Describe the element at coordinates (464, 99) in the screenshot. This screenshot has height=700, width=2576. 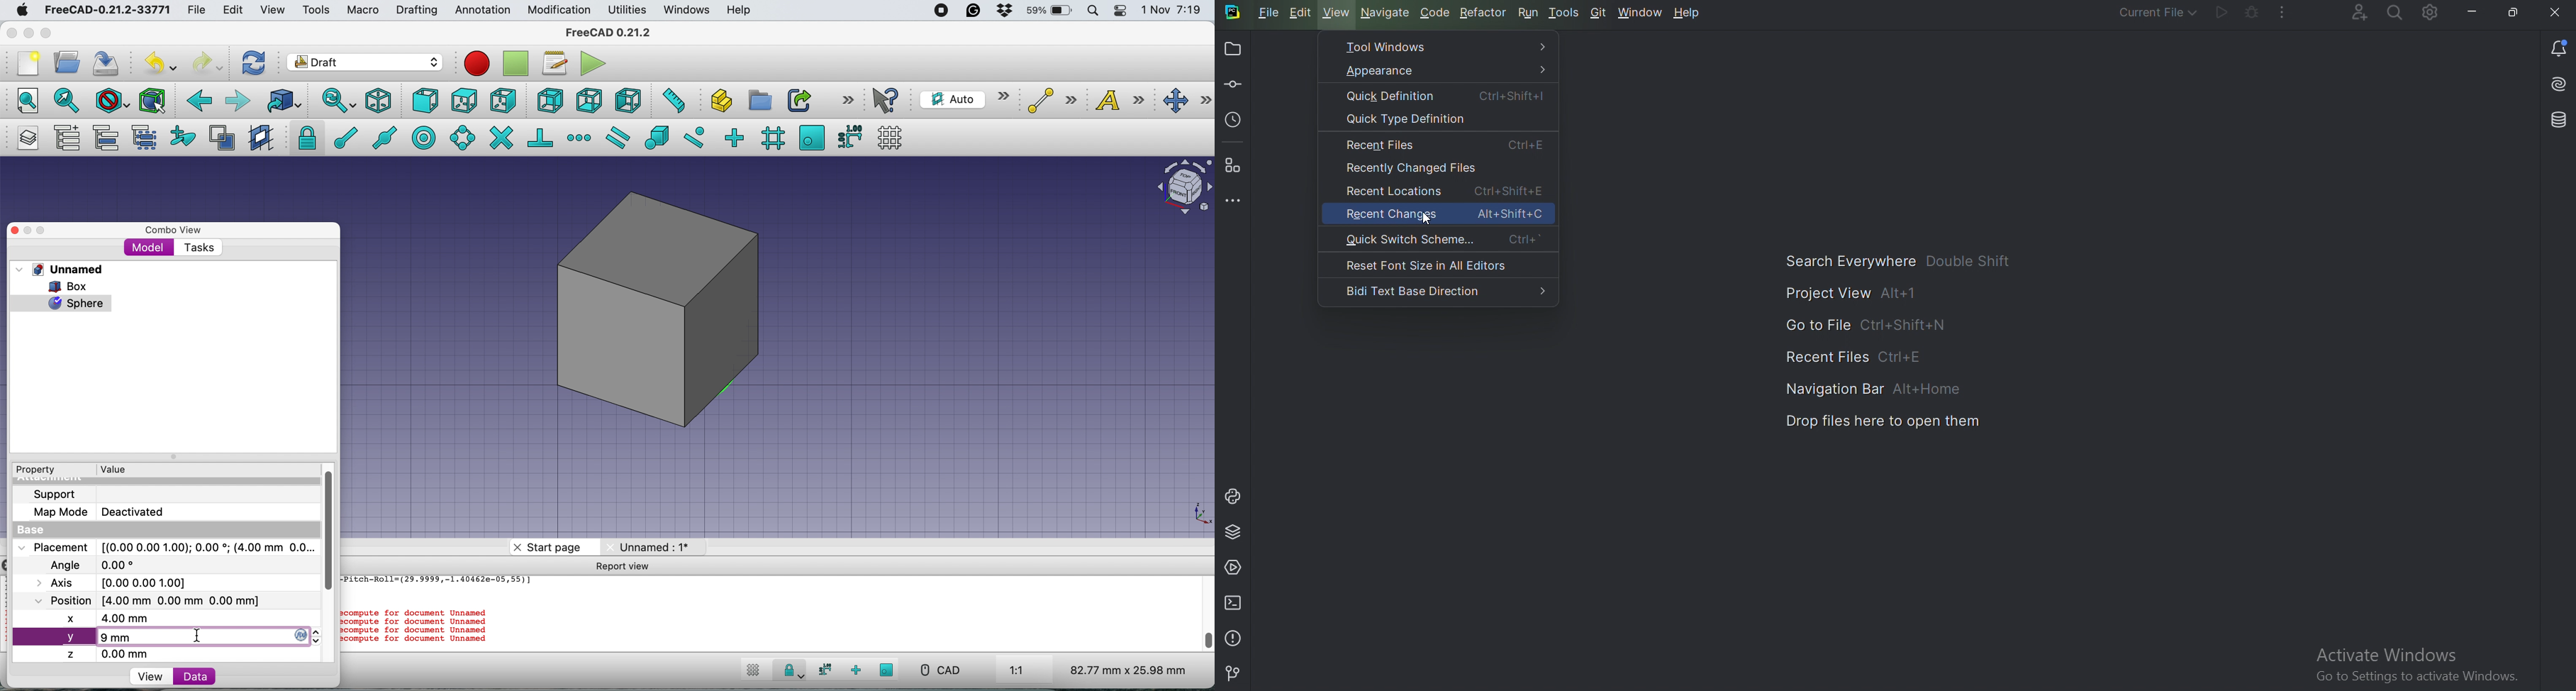
I see `top` at that location.